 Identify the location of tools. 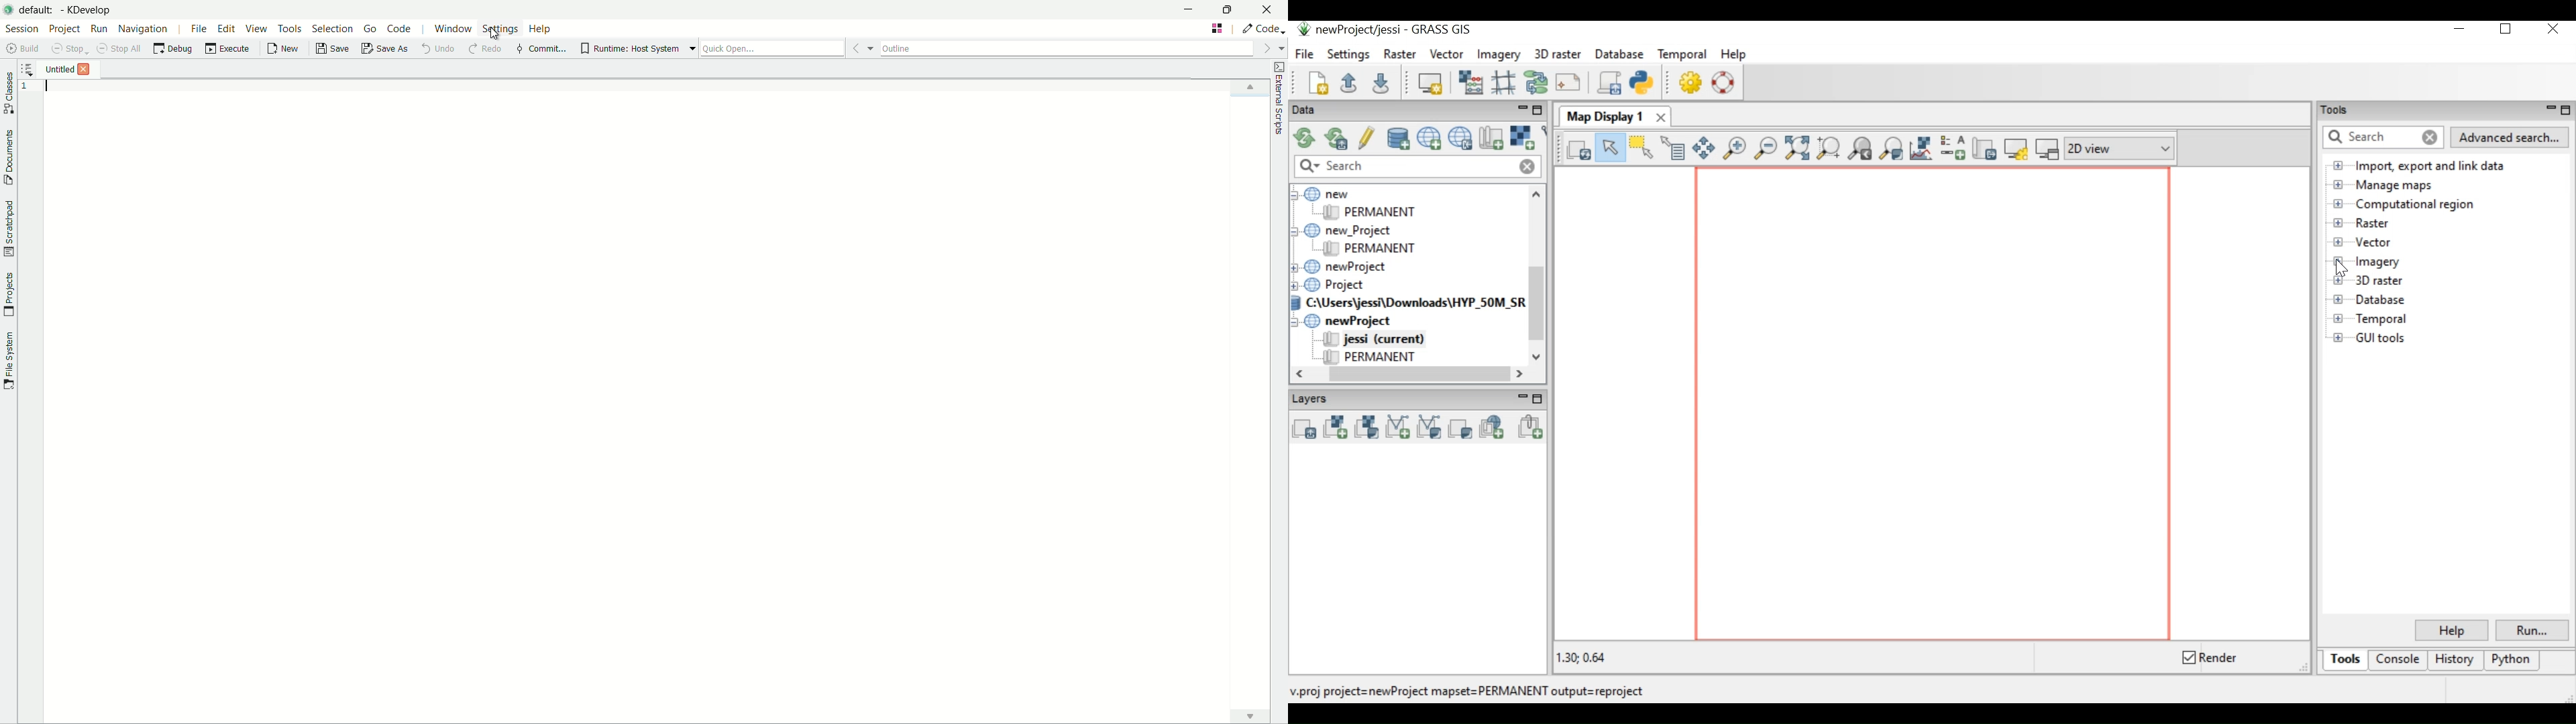
(290, 29).